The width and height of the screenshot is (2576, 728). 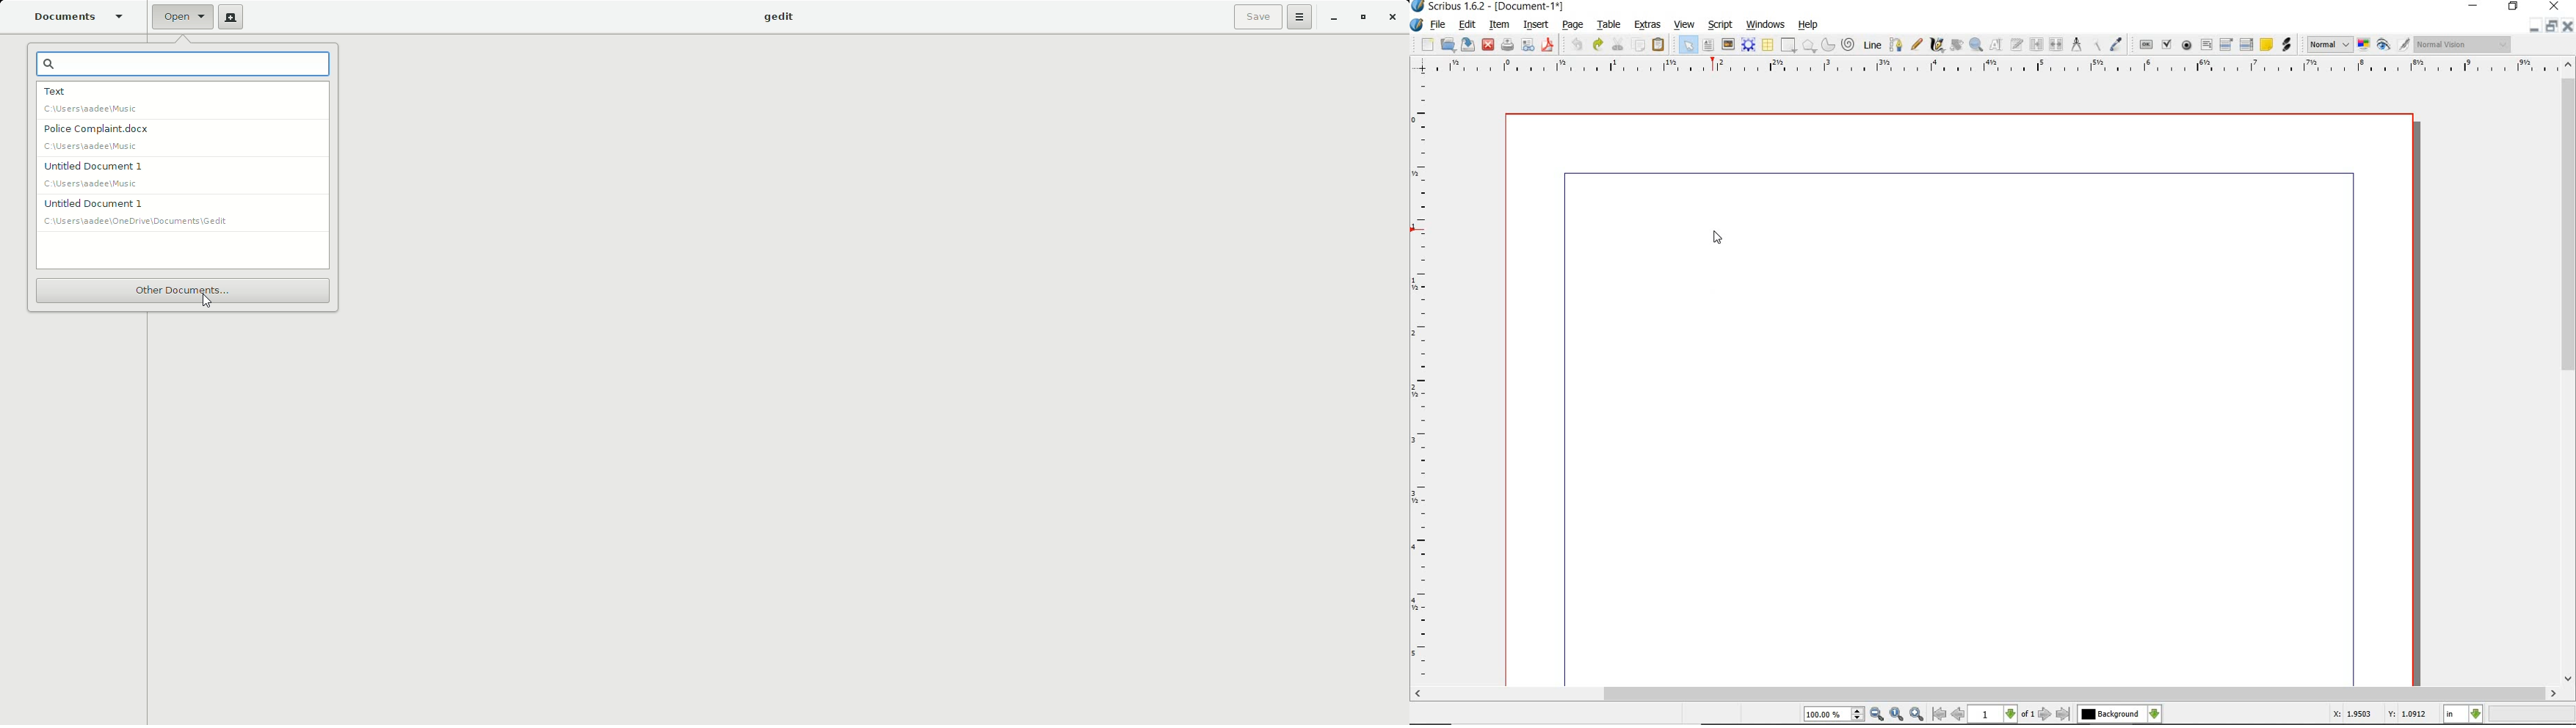 I want to click on insert, so click(x=1535, y=26).